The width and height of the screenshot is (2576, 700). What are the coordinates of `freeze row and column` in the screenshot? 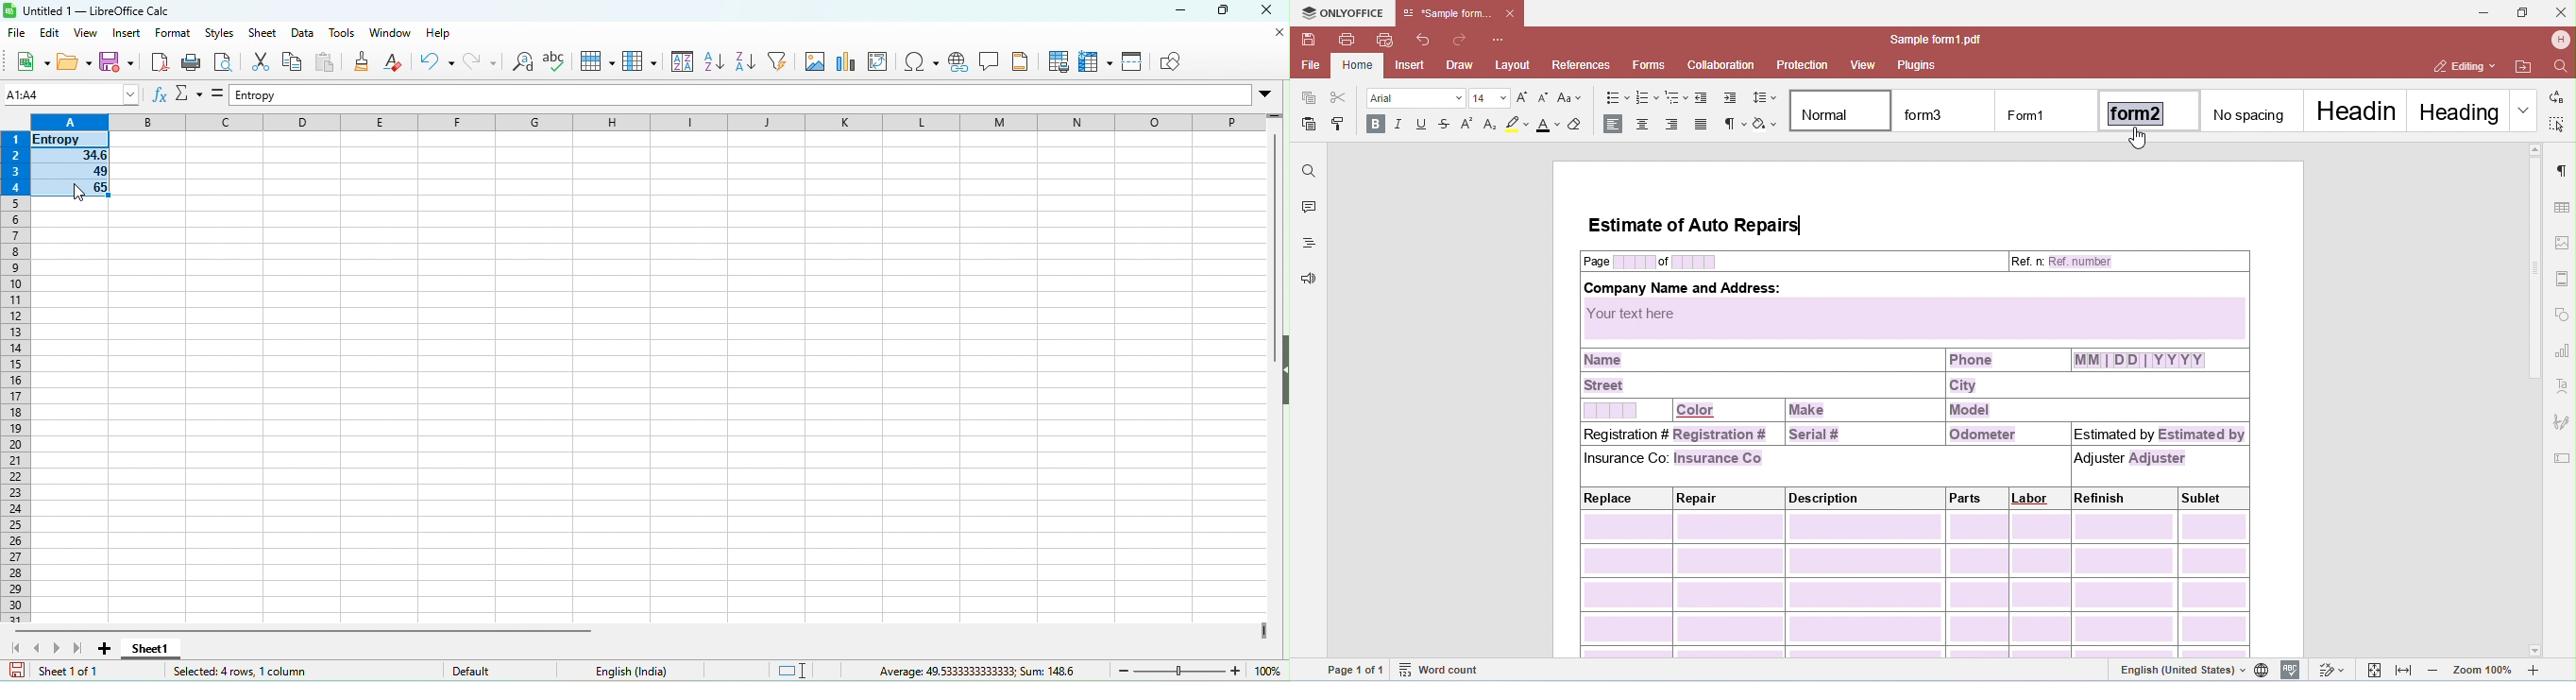 It's located at (1093, 64).